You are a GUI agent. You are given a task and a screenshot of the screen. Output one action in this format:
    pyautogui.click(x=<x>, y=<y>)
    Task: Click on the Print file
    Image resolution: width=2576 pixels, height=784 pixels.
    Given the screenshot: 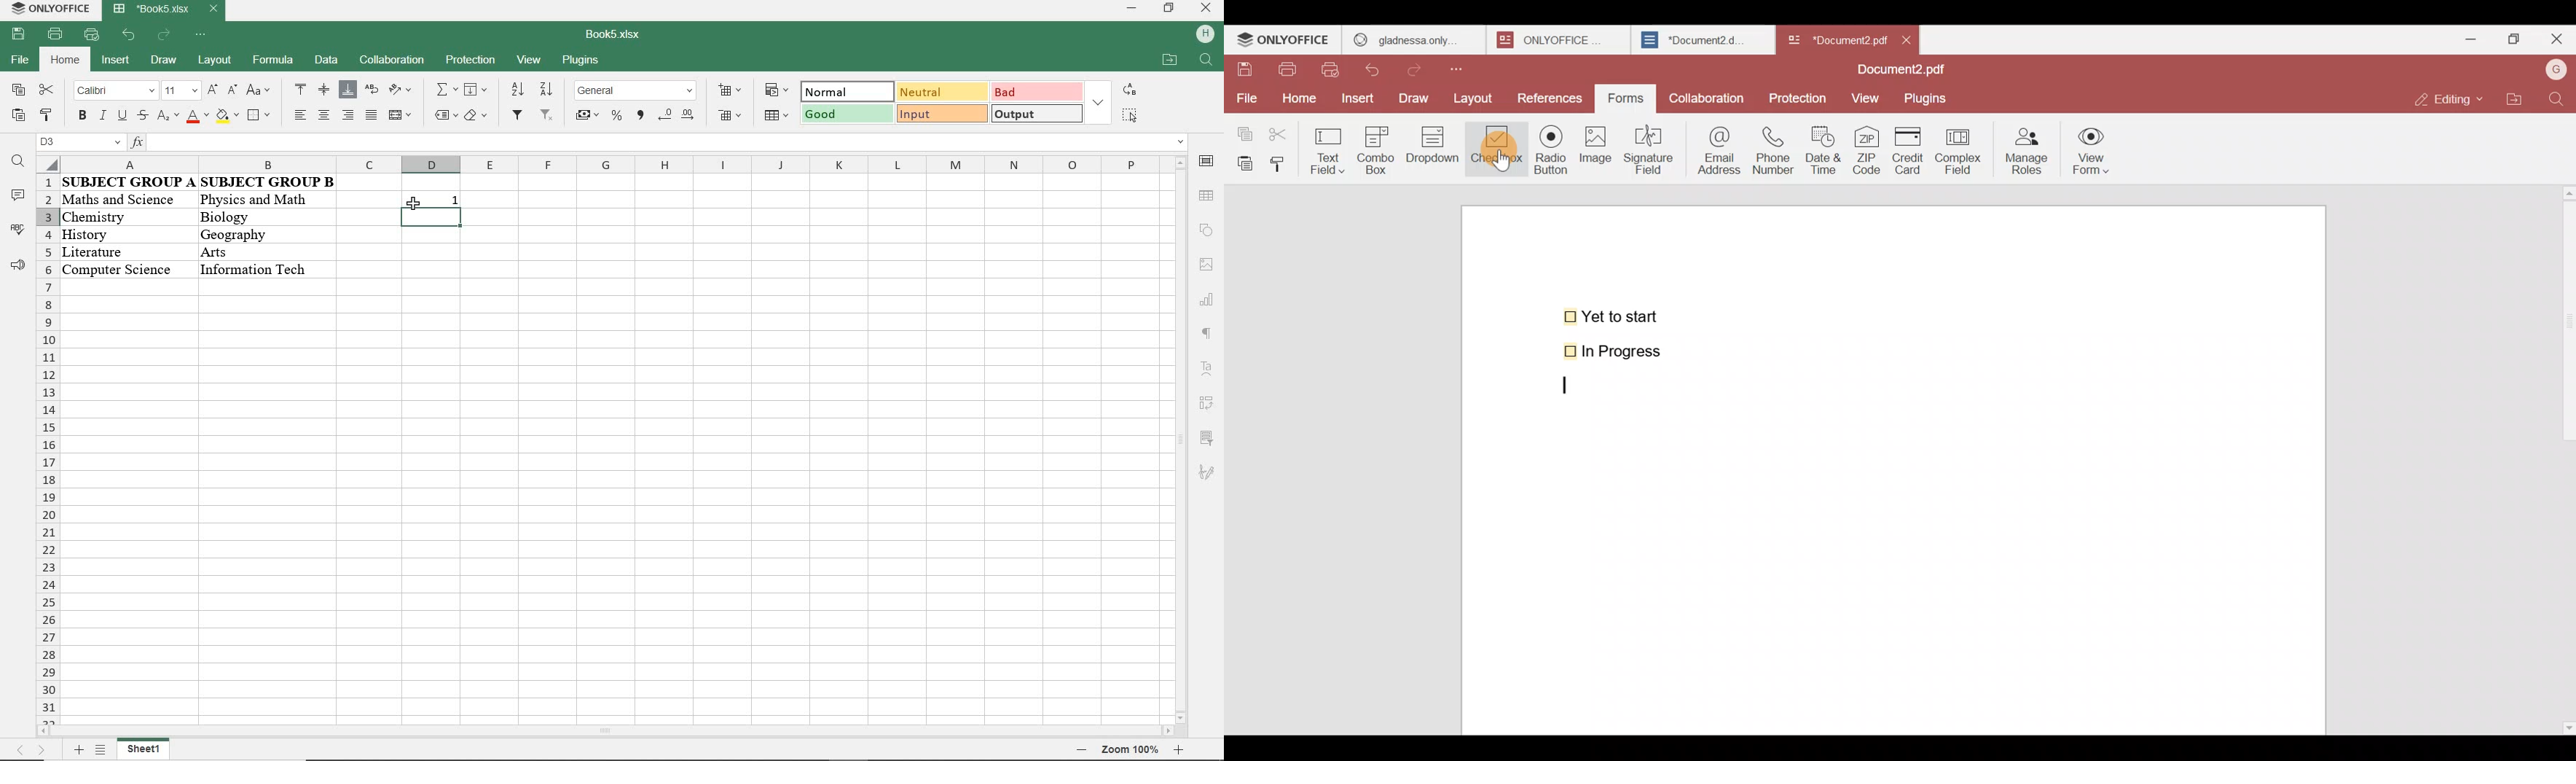 What is the action you would take?
    pyautogui.click(x=1290, y=70)
    